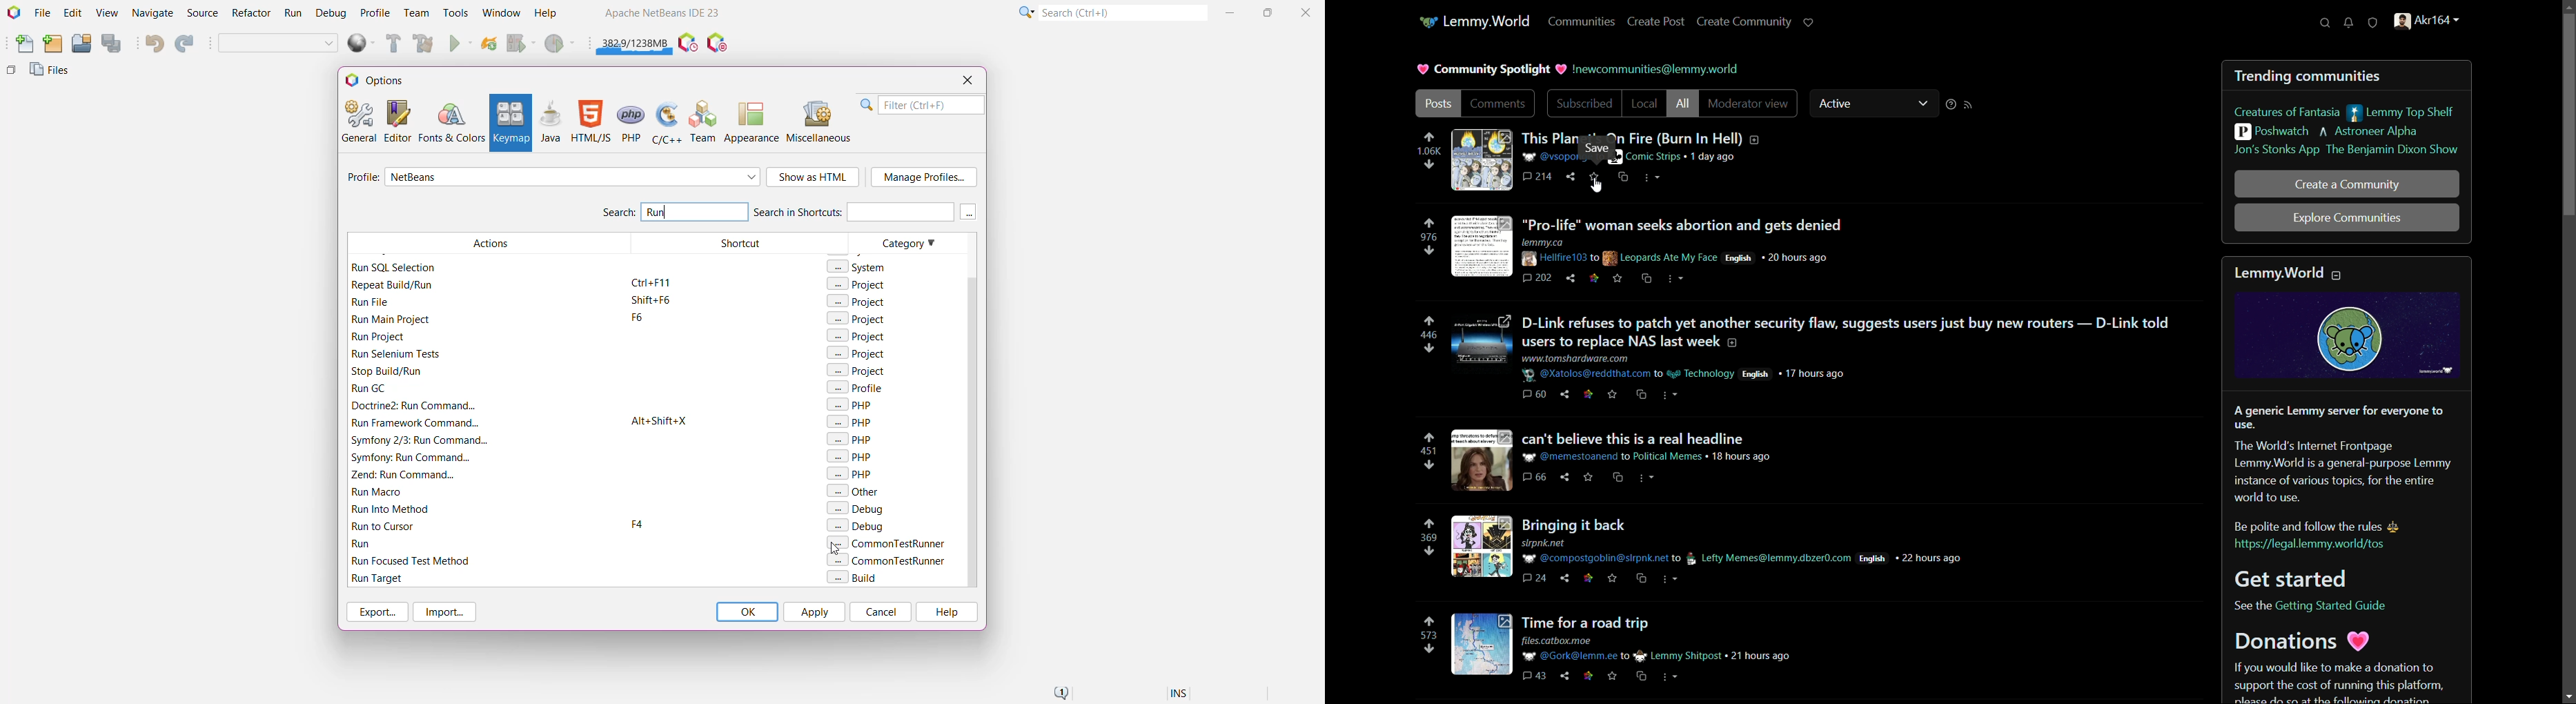 The height and width of the screenshot is (728, 2576). Describe the element at coordinates (2276, 151) in the screenshot. I see `jon's stonks app` at that location.